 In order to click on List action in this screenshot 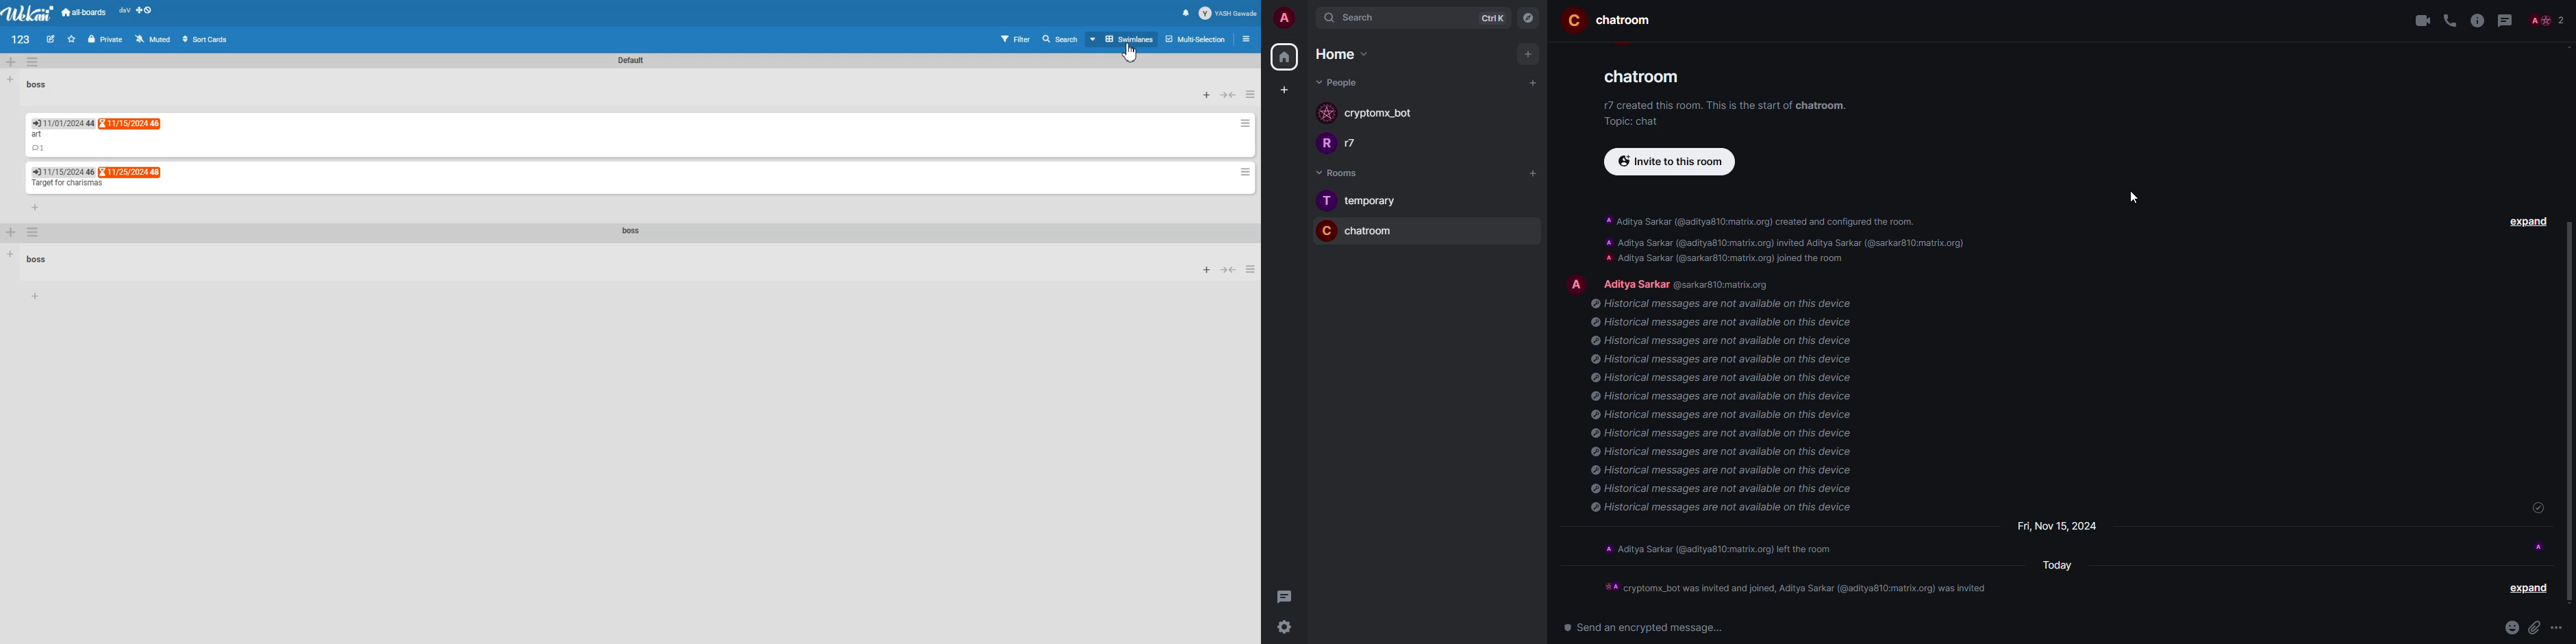, I will do `click(1252, 95)`.